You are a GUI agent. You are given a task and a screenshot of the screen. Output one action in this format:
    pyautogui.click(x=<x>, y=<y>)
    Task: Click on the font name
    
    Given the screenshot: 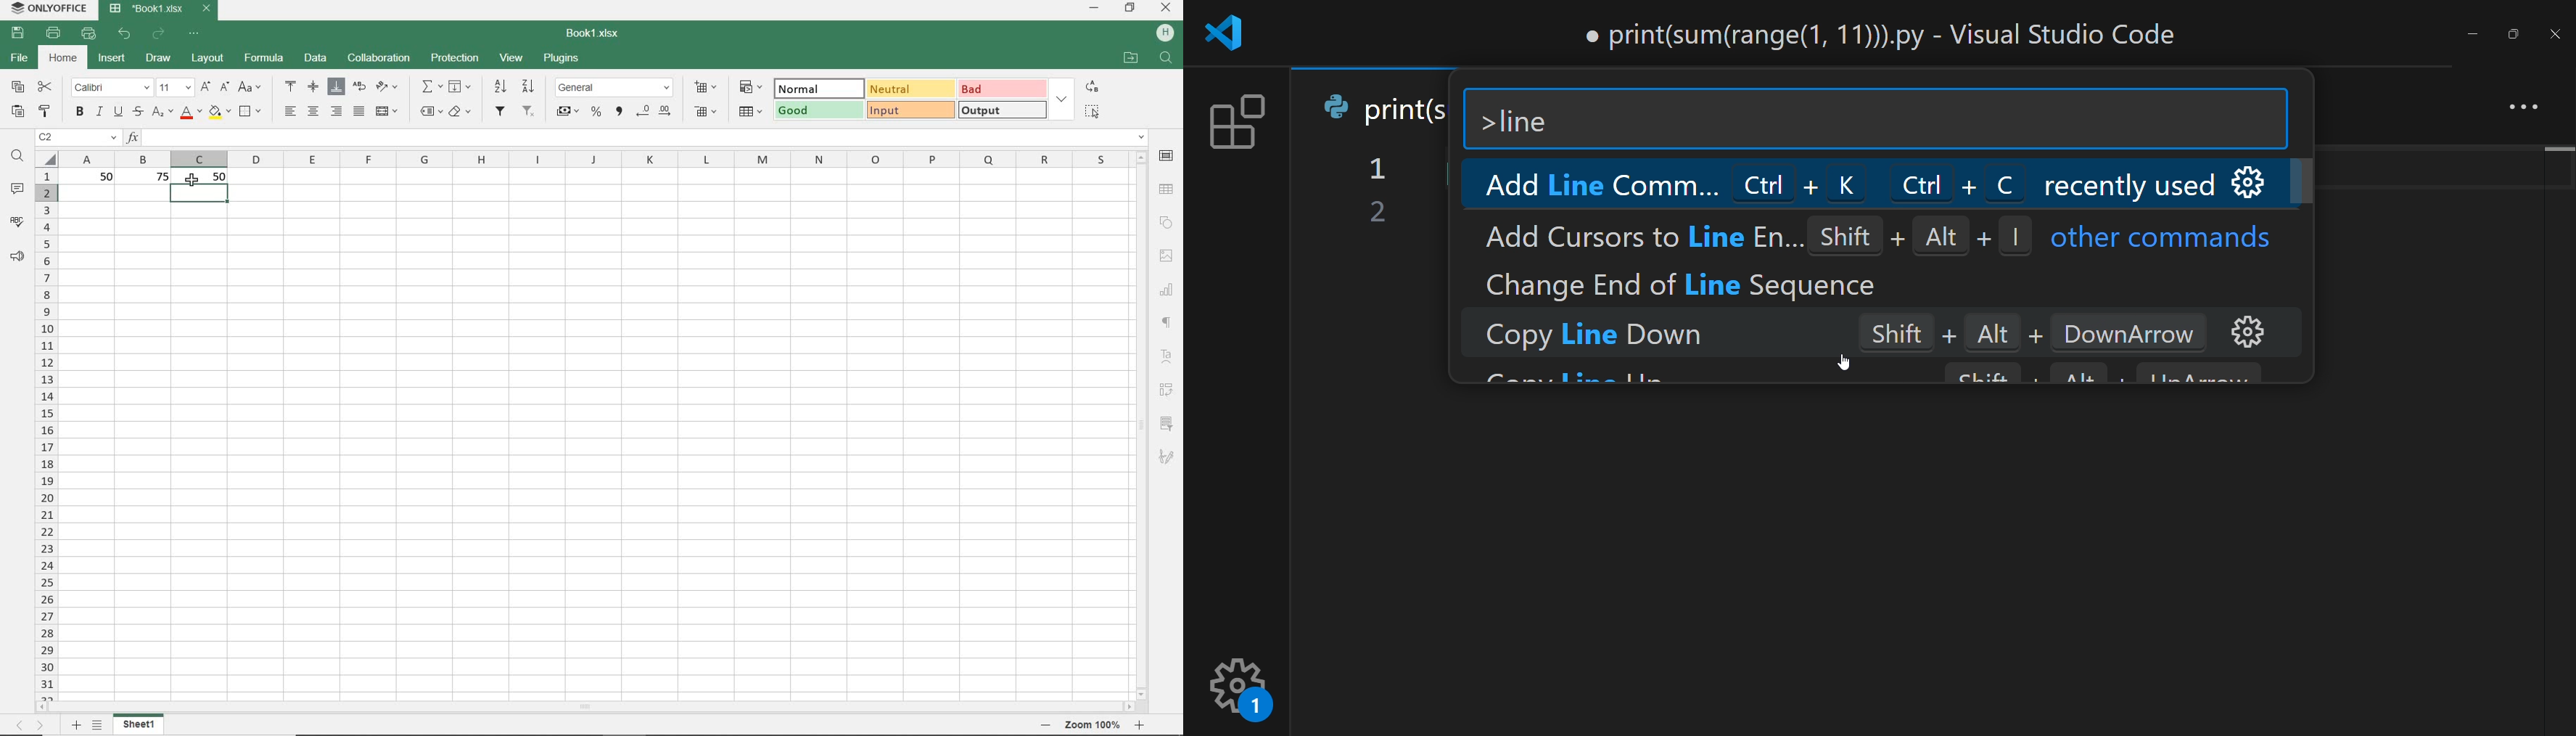 What is the action you would take?
    pyautogui.click(x=112, y=87)
    